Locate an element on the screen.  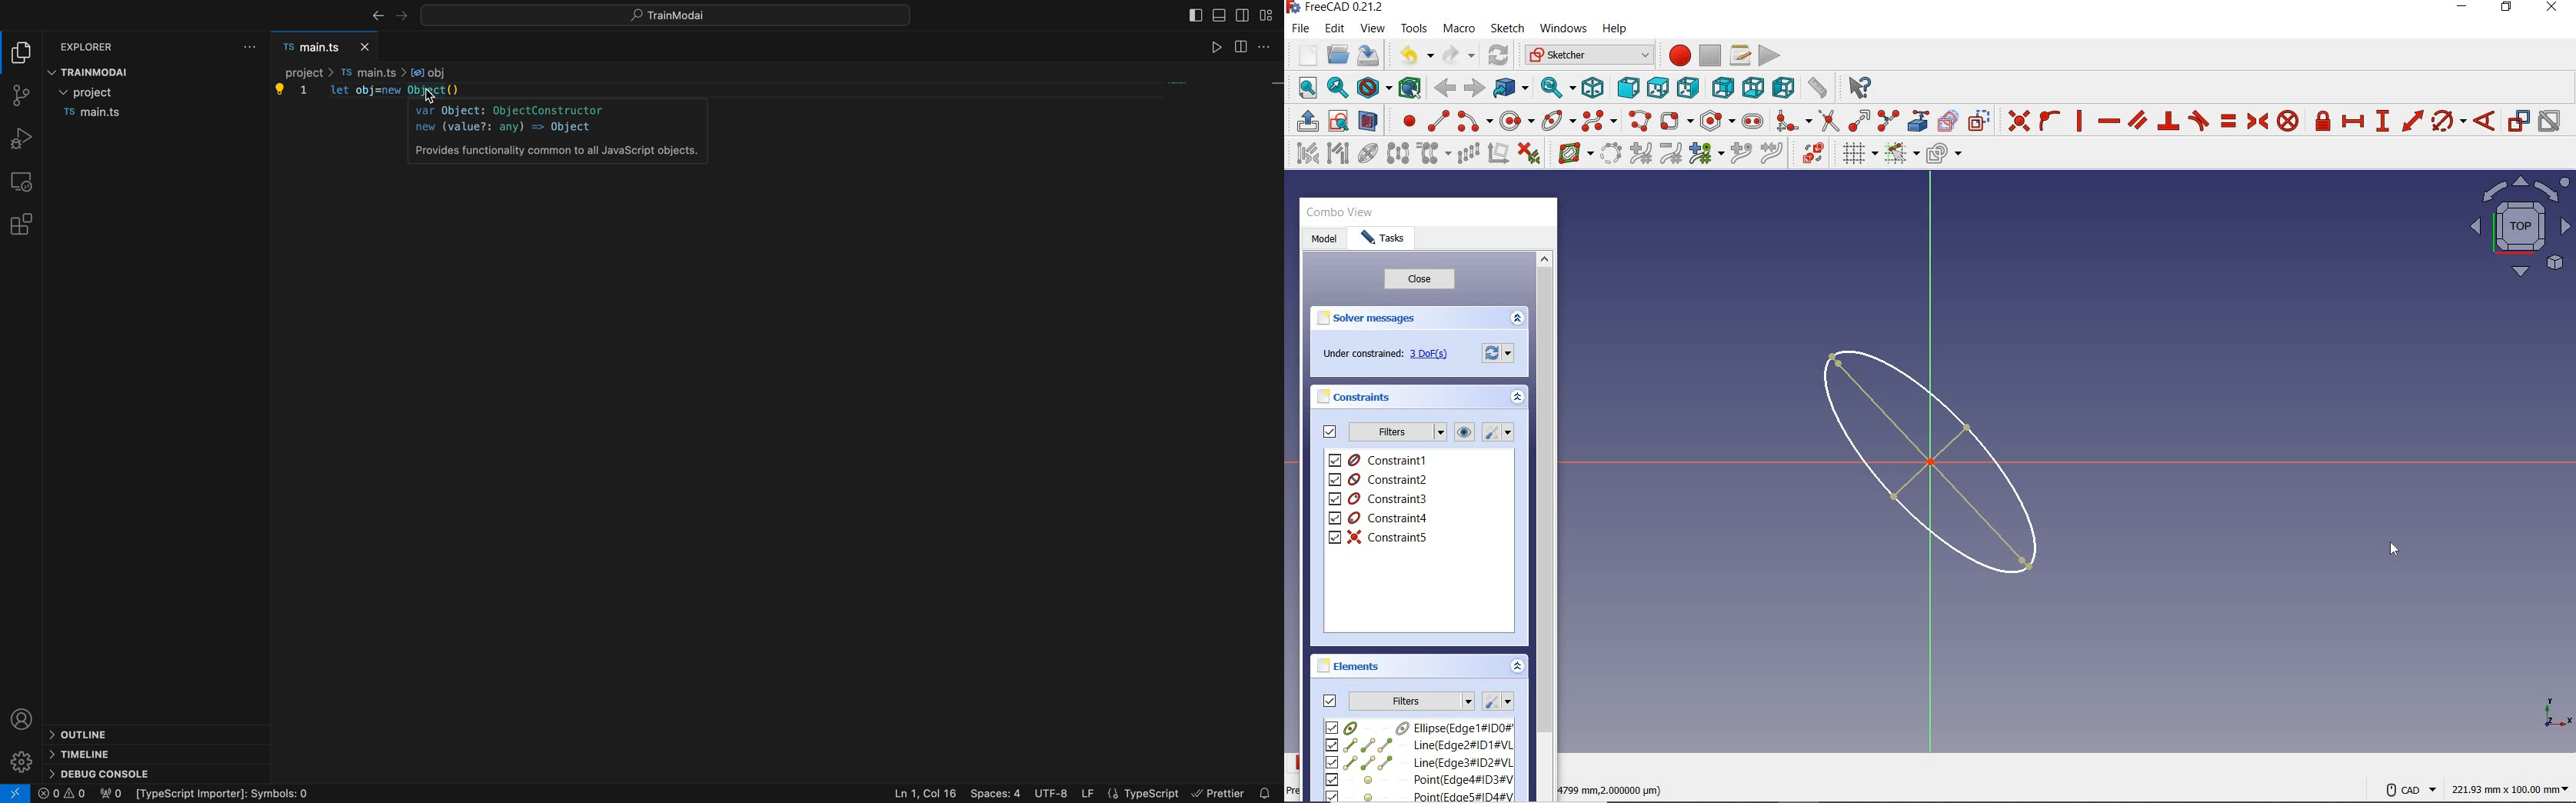
settings is located at coordinates (1496, 432).